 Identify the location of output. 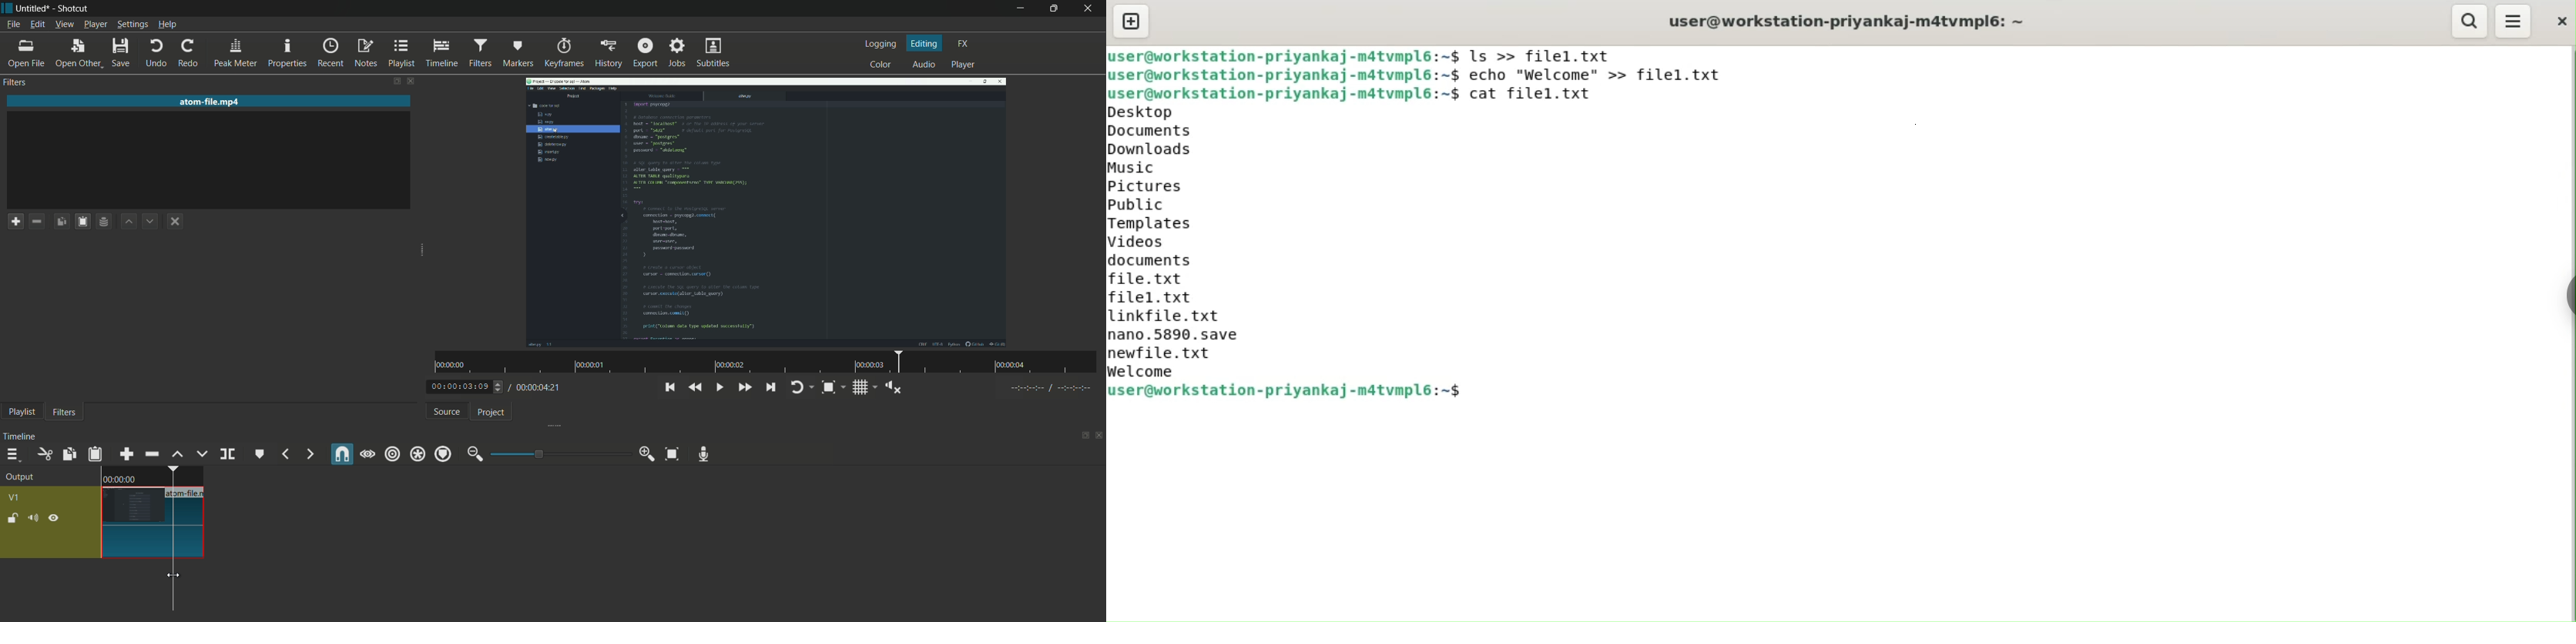
(21, 477).